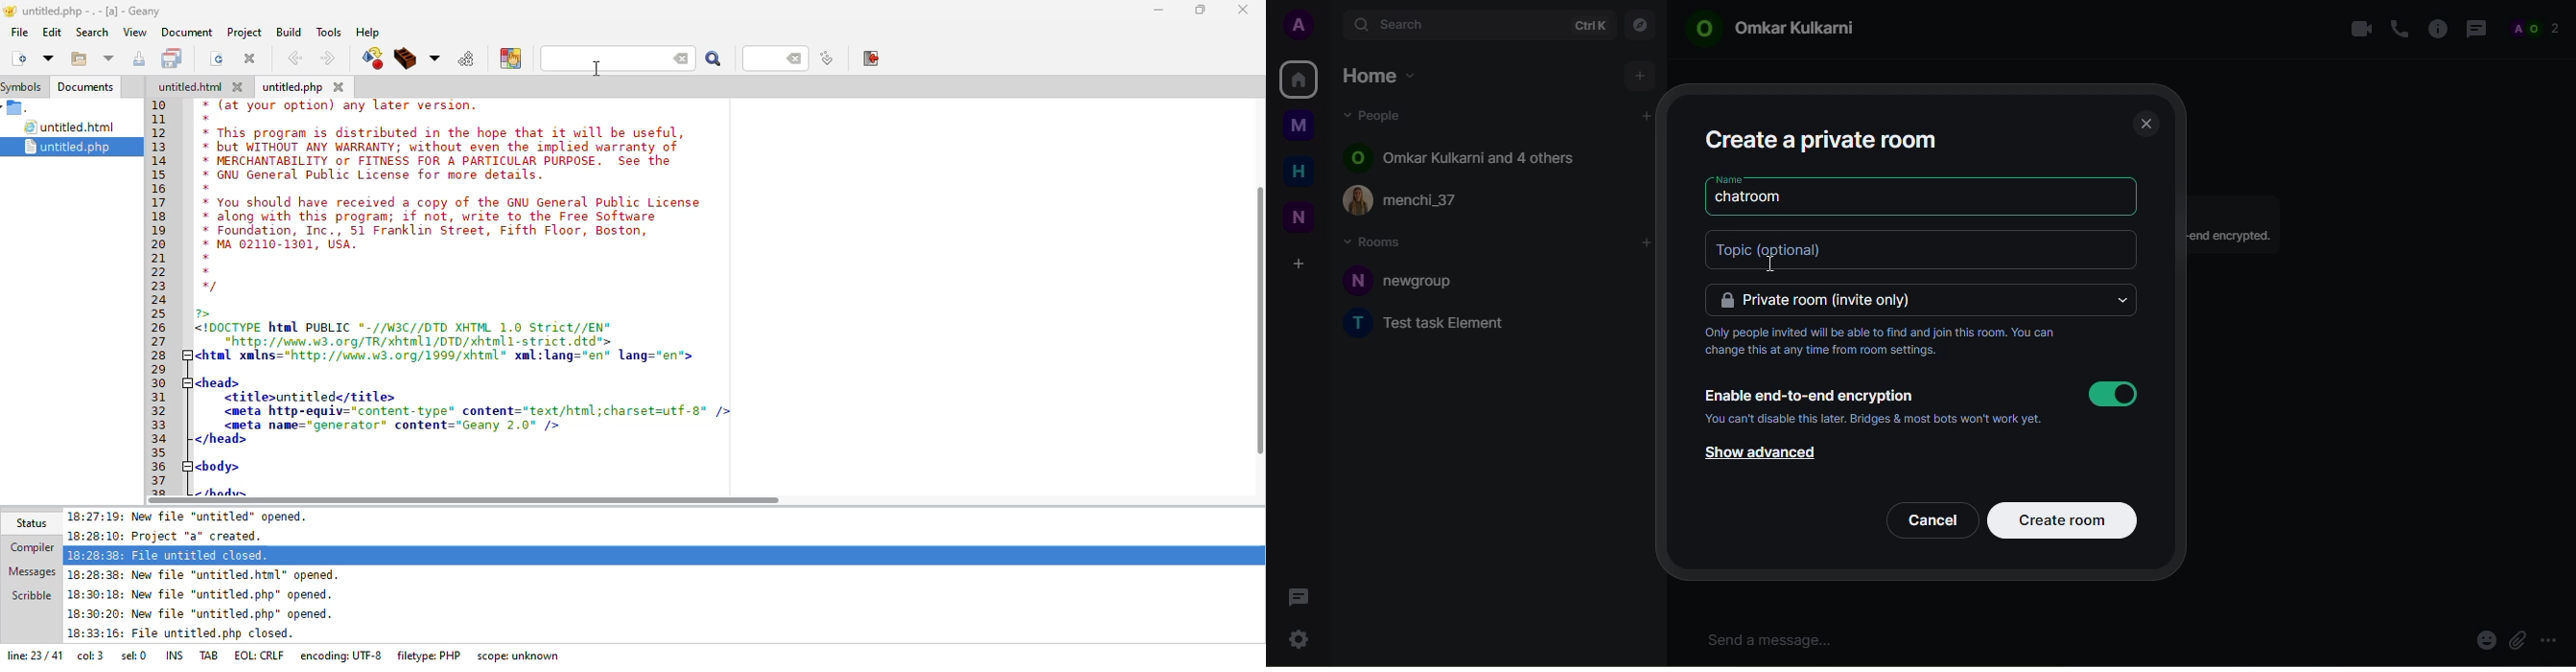  I want to click on attach, so click(2517, 641).